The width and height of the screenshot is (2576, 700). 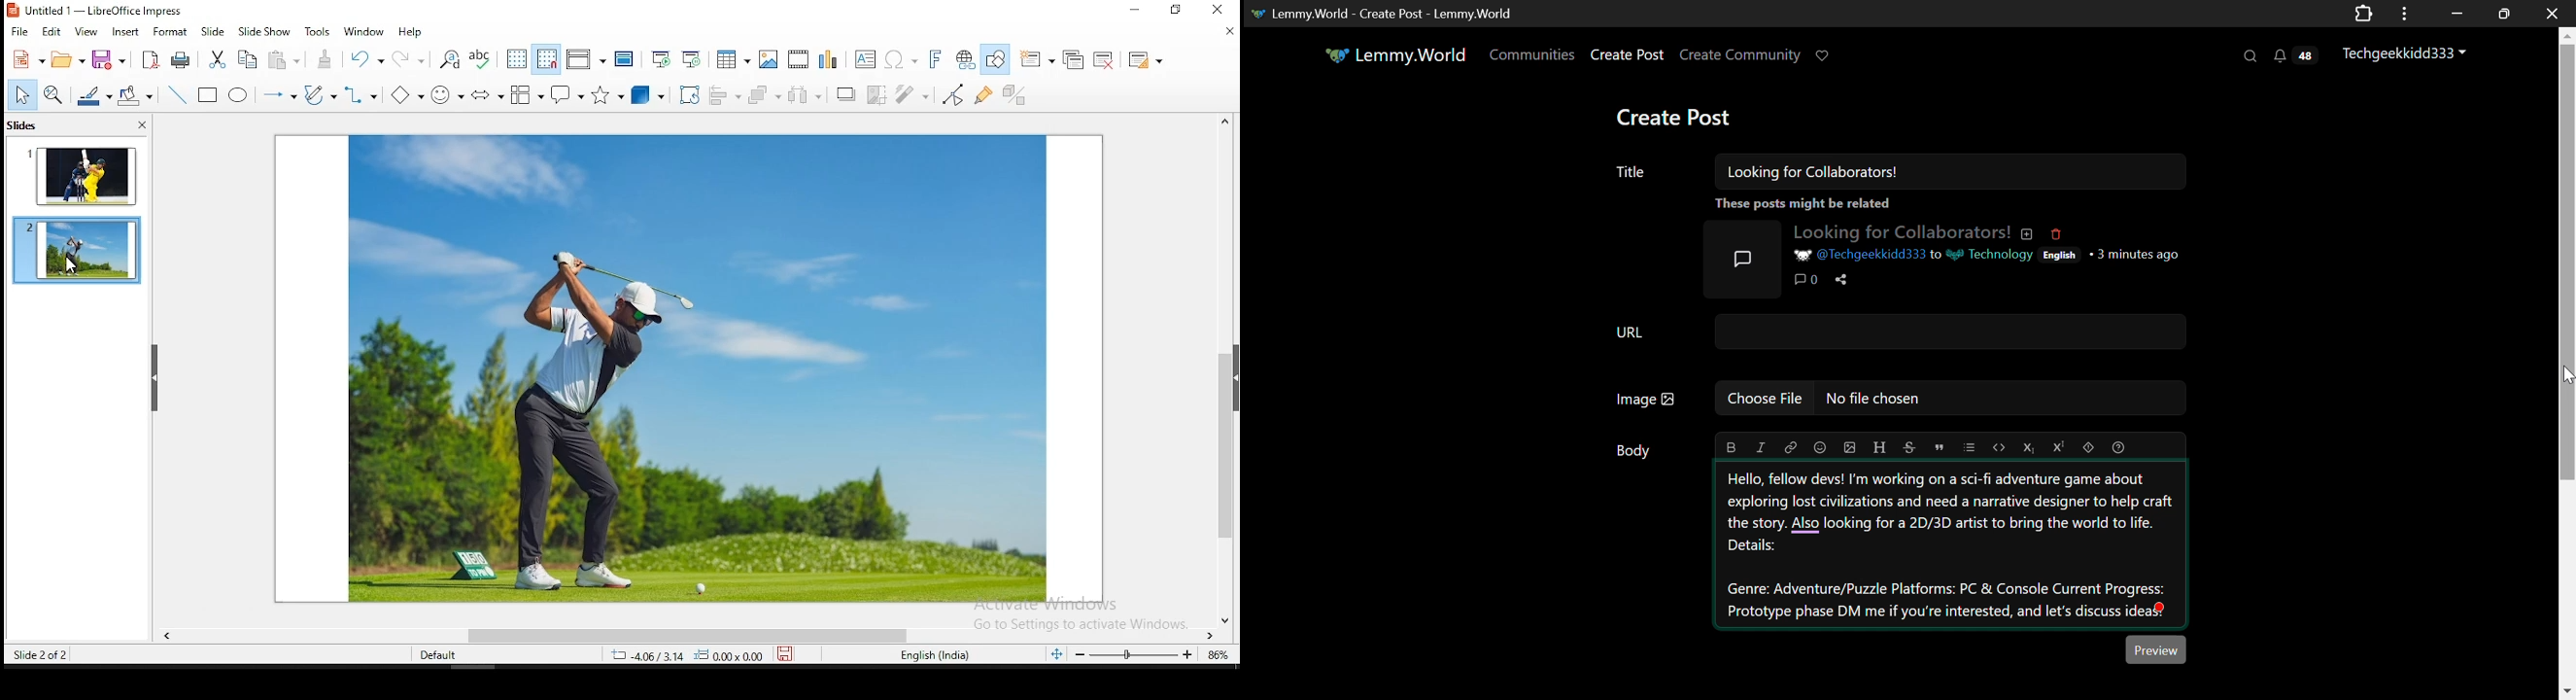 What do you see at coordinates (446, 94) in the screenshot?
I see `symbol shapes` at bounding box center [446, 94].